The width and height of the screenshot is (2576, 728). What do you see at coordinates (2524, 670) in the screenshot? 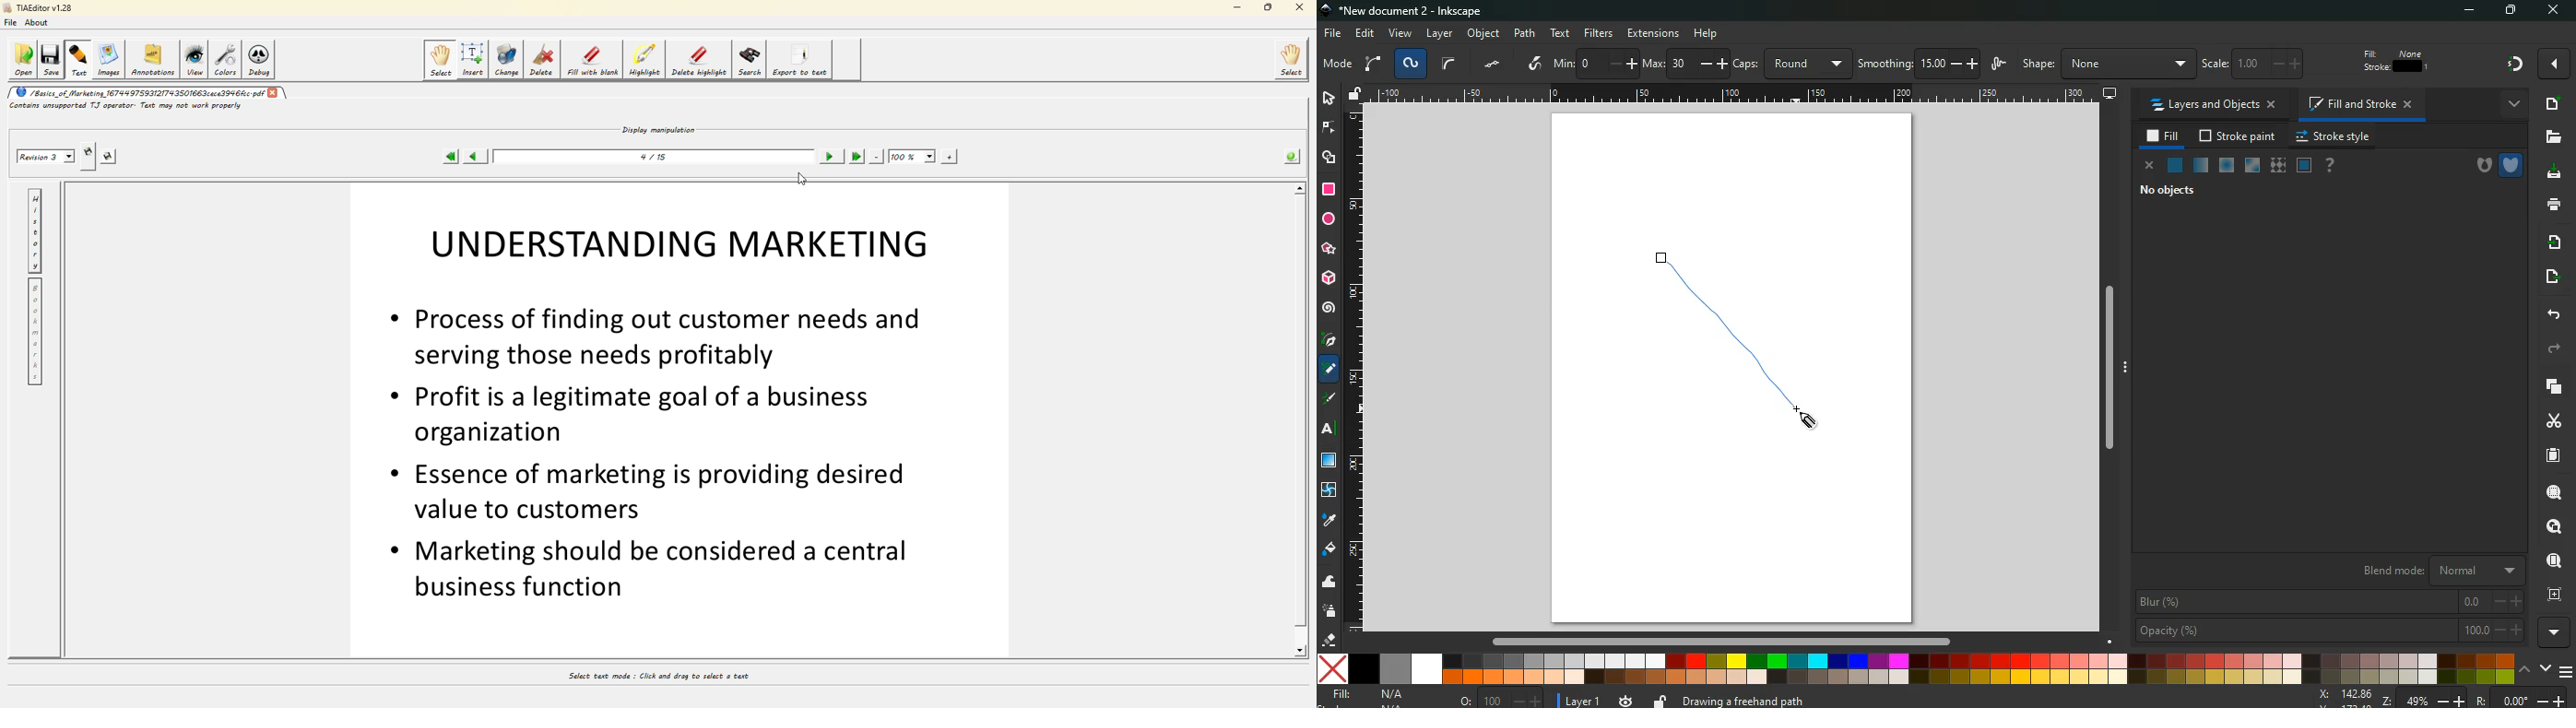
I see `up` at bounding box center [2524, 670].